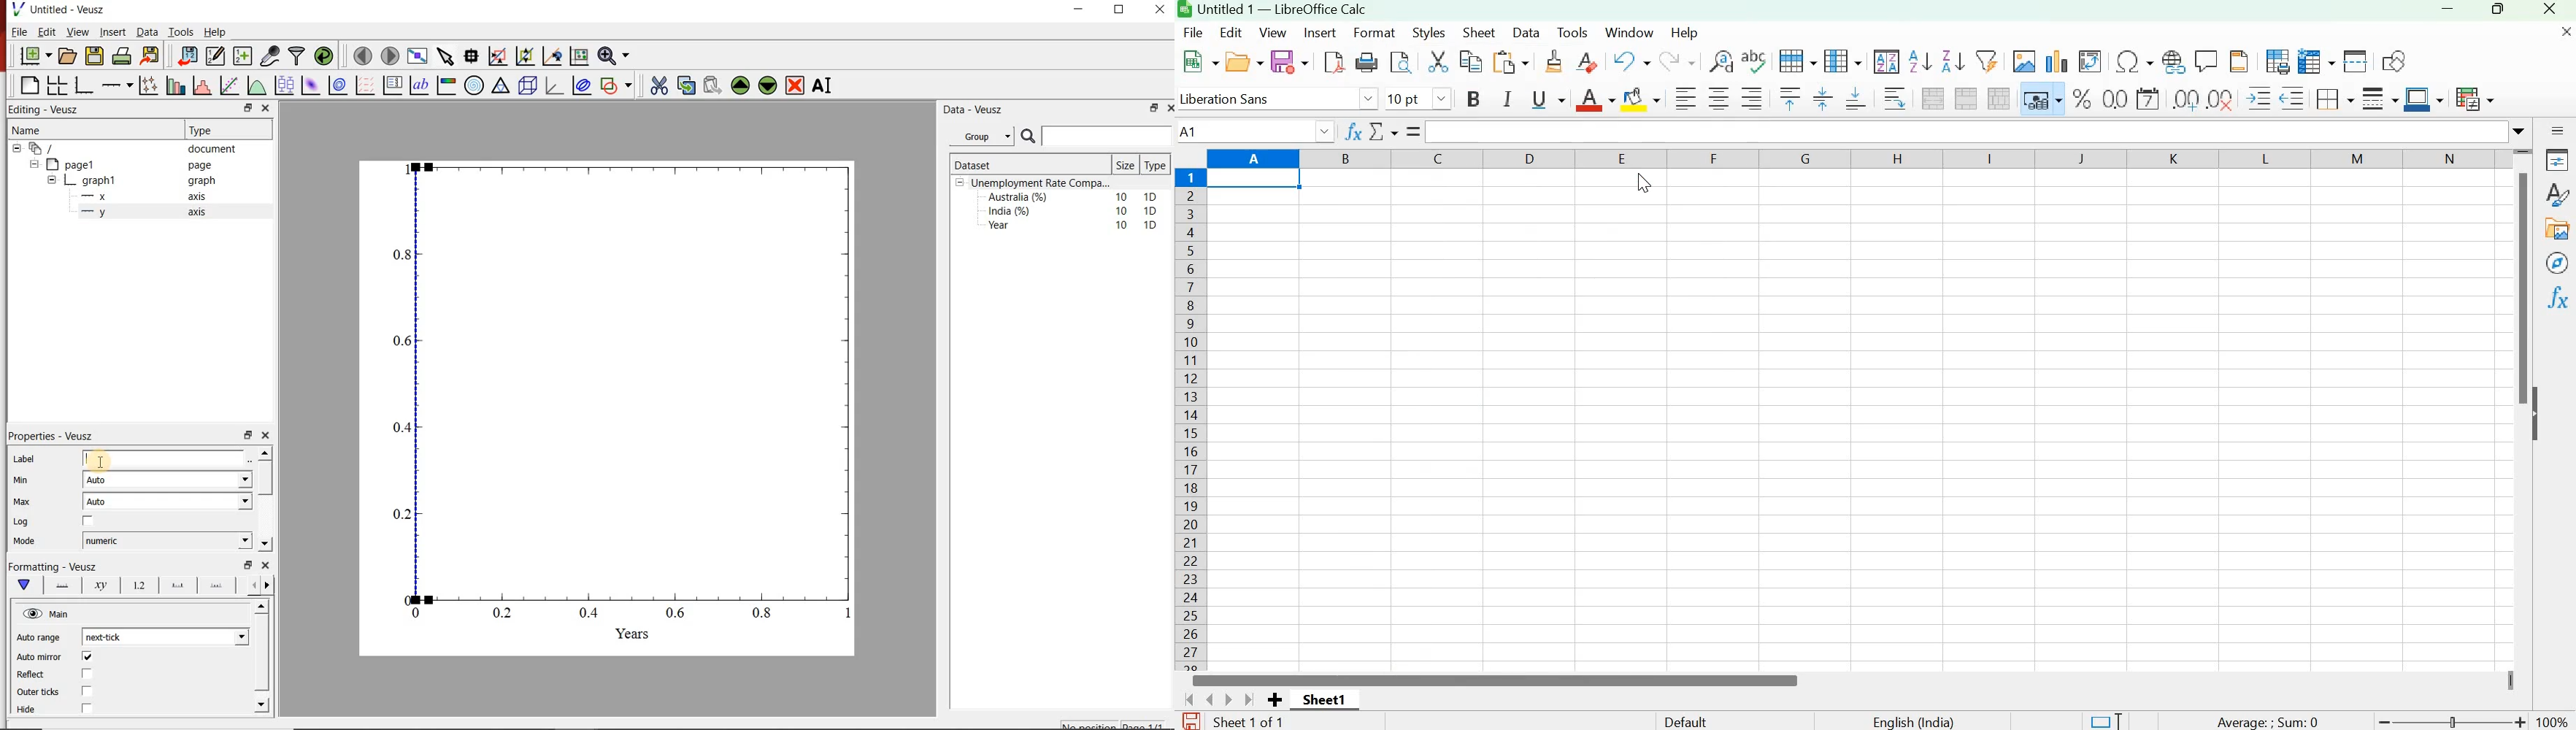  Describe the element at coordinates (100, 586) in the screenshot. I see `axis label` at that location.